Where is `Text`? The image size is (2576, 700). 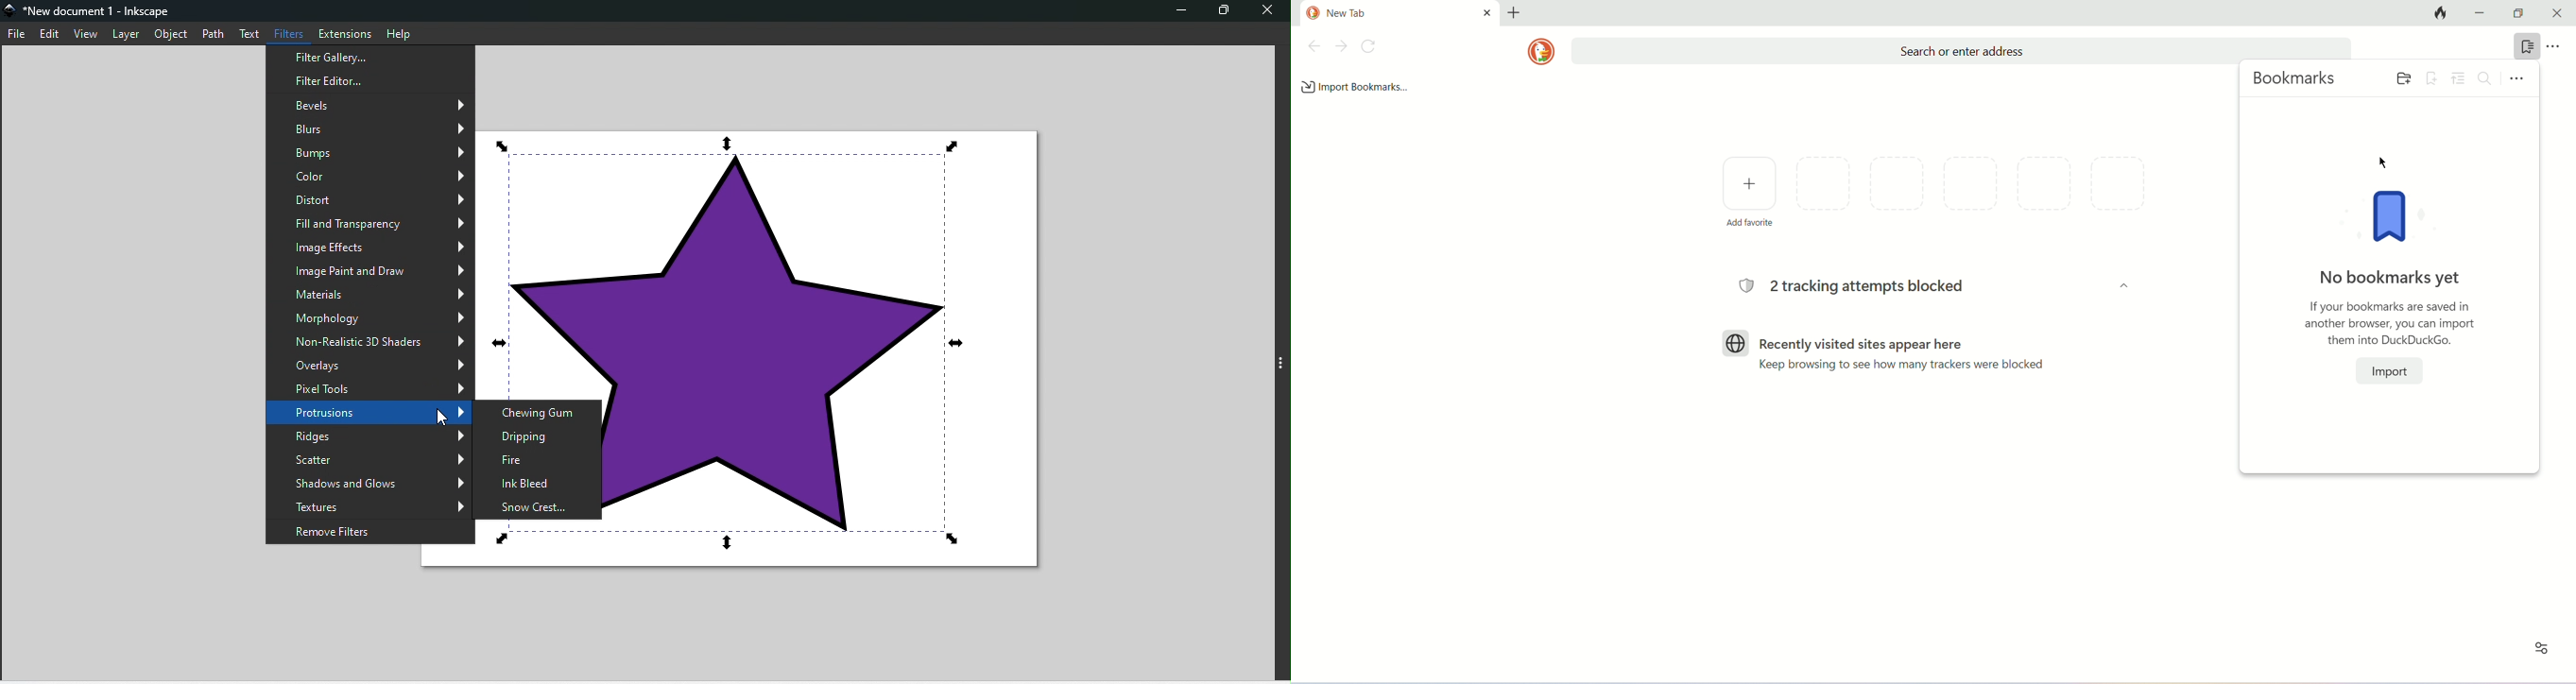 Text is located at coordinates (254, 34).